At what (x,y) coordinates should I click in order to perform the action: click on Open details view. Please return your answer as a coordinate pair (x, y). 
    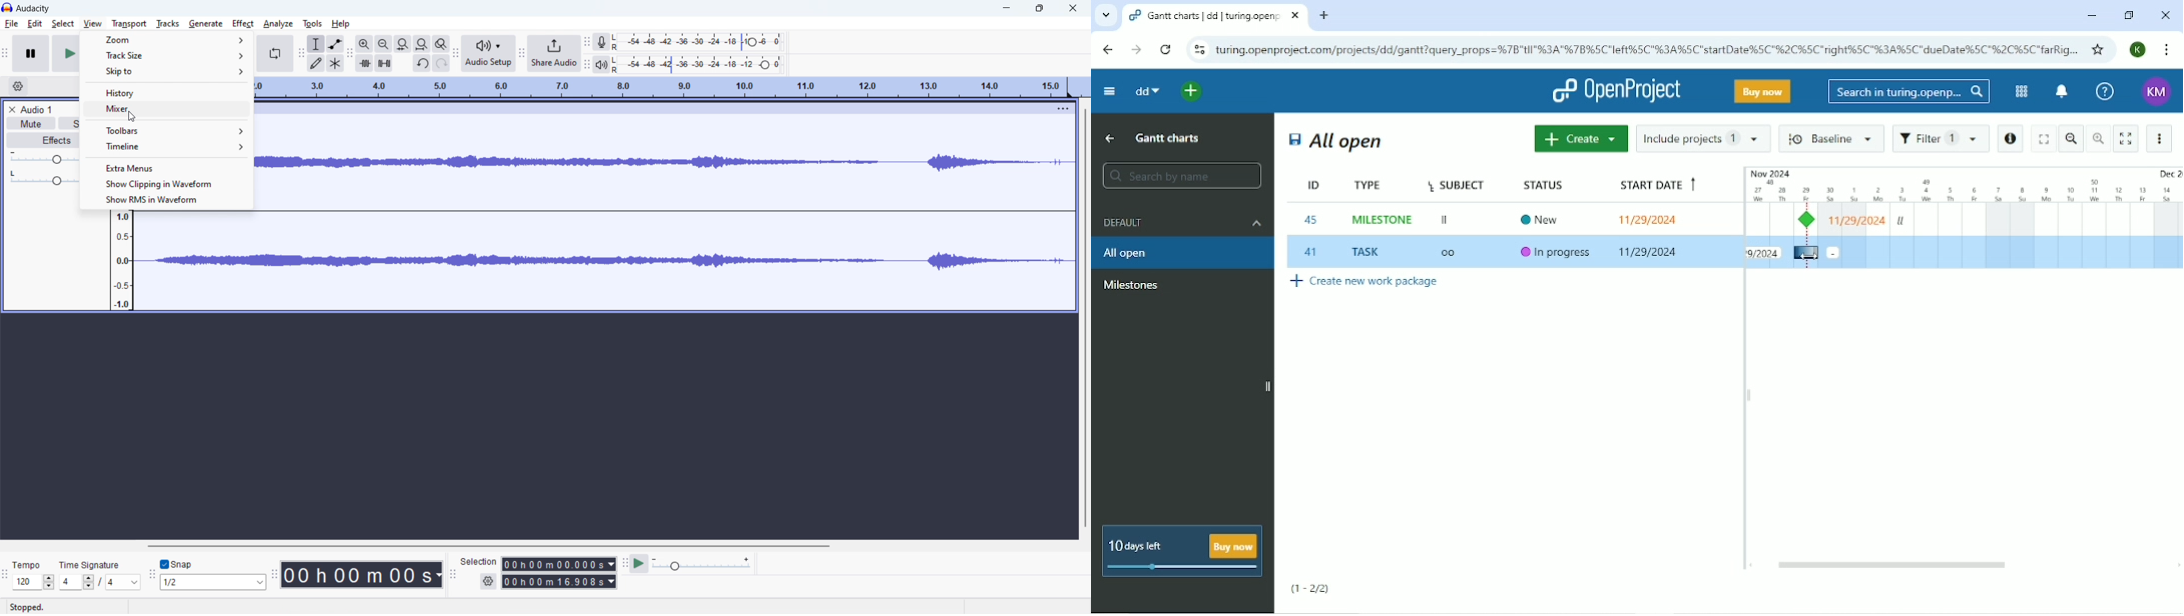
    Looking at the image, I should click on (2010, 139).